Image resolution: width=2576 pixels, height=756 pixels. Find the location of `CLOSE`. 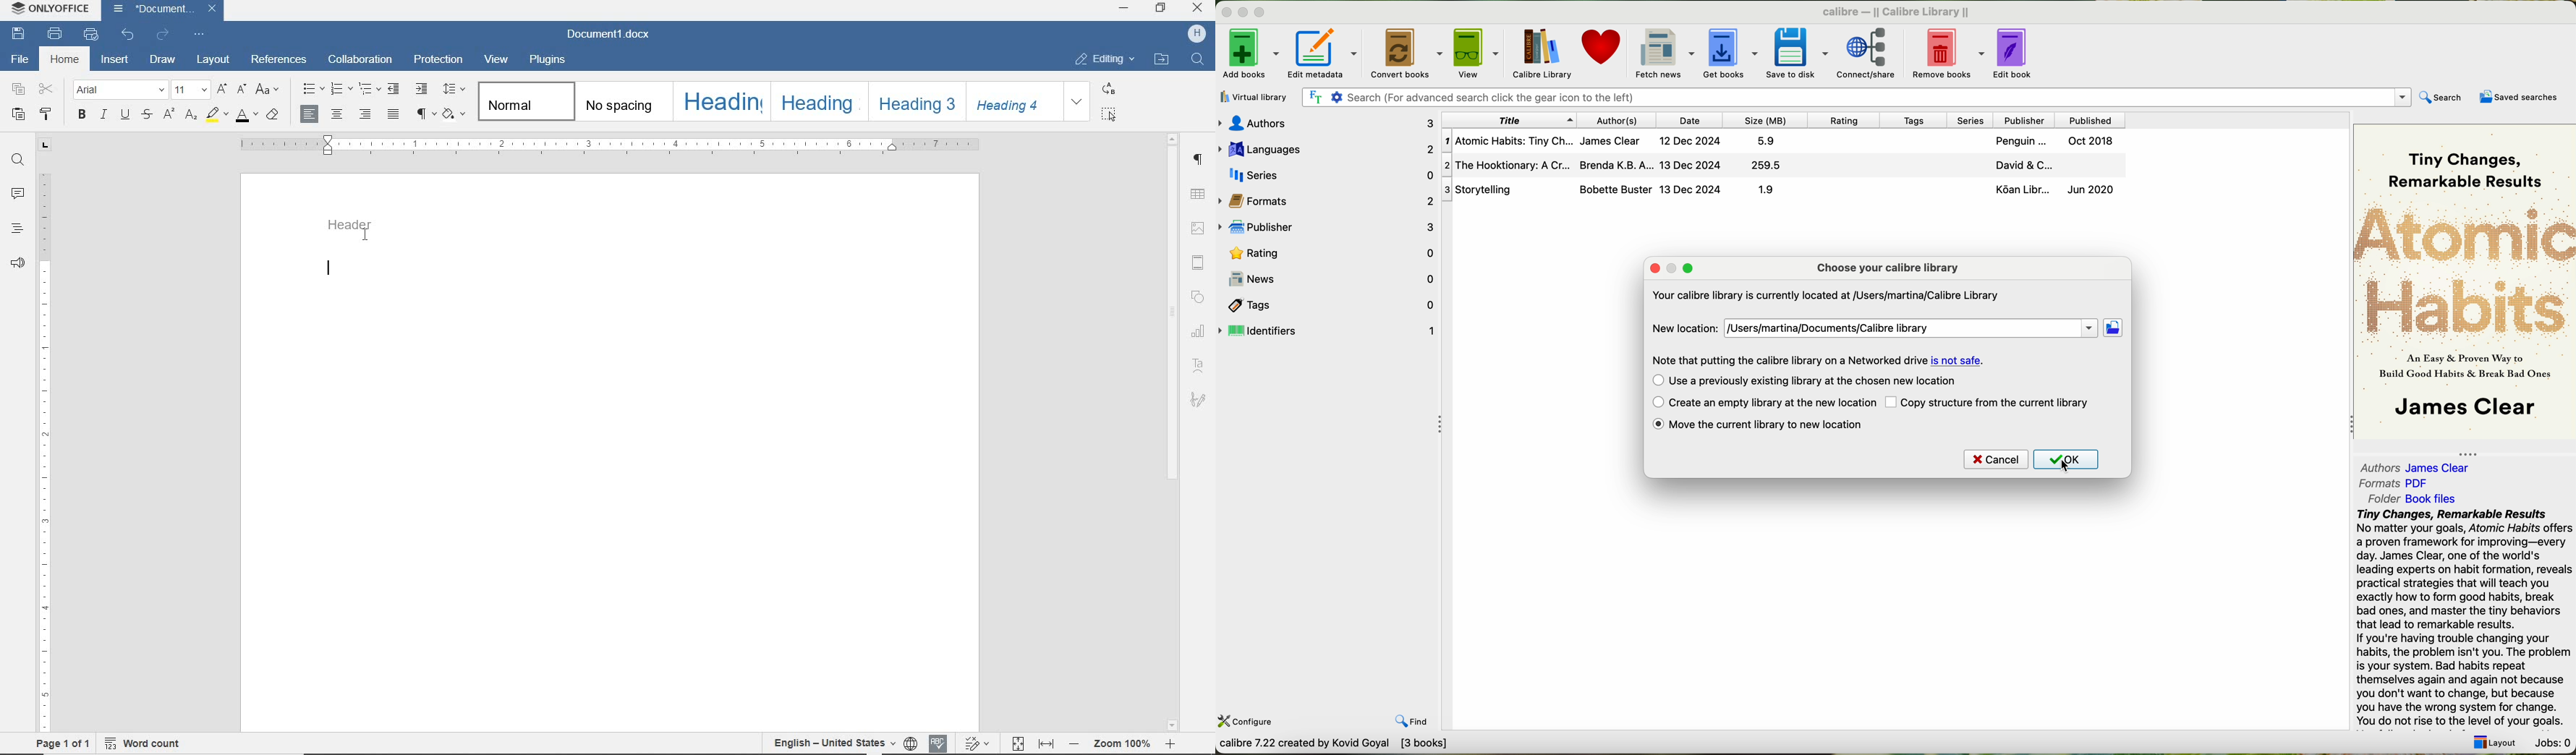

CLOSE is located at coordinates (1197, 9).